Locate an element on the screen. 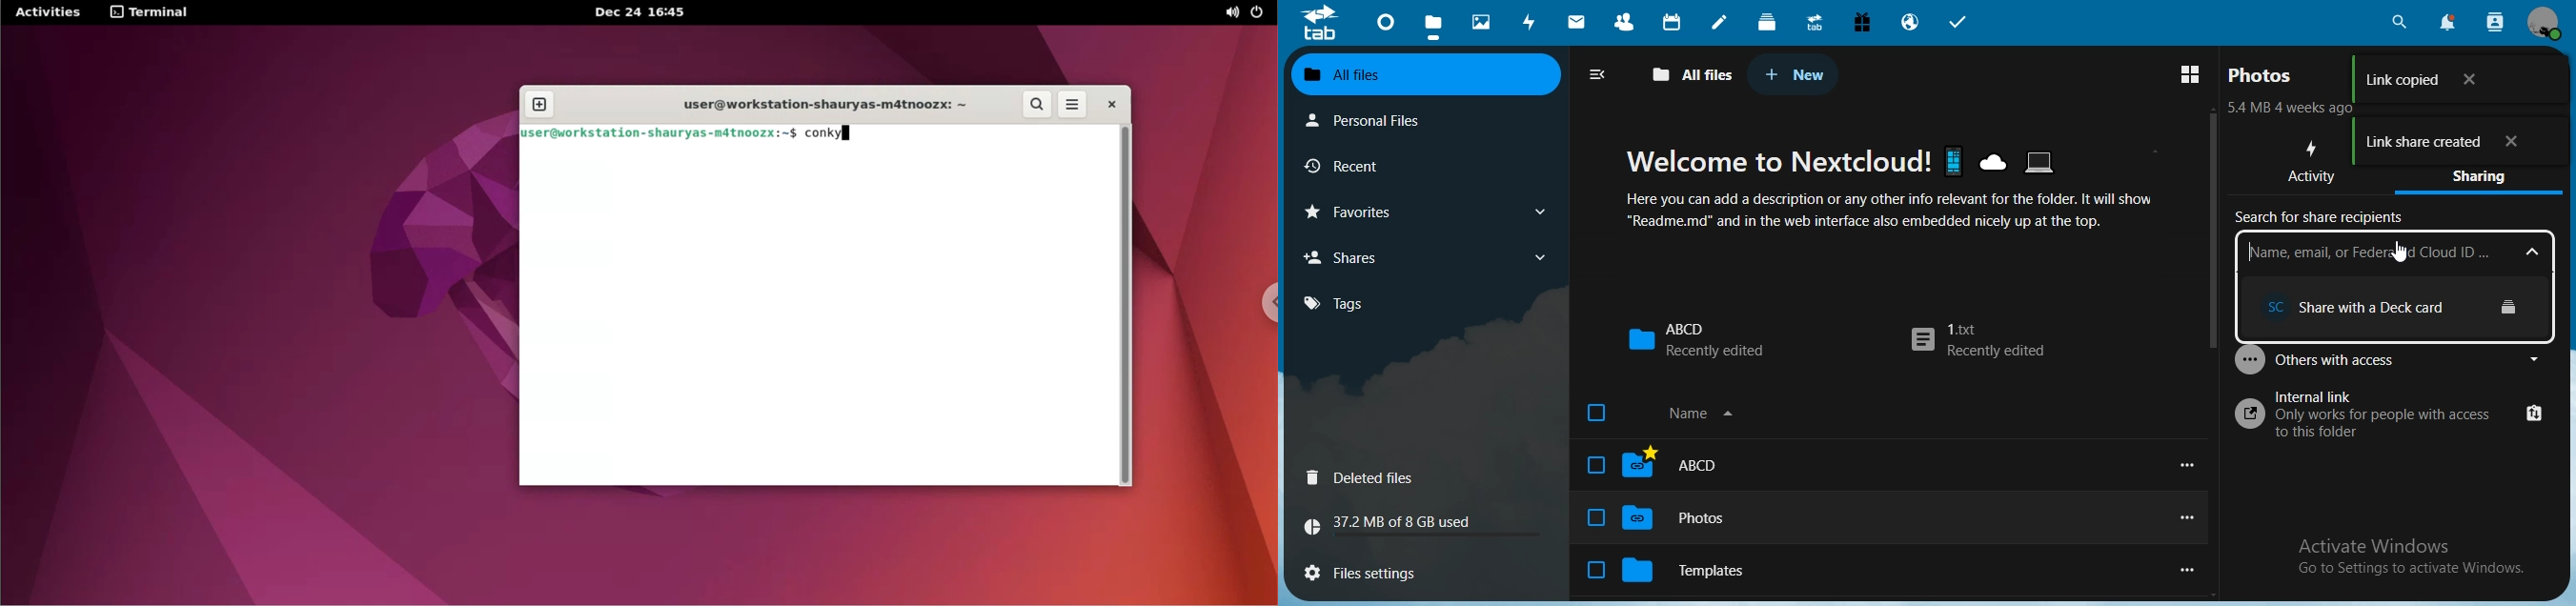  search for share recipents is located at coordinates (2323, 219).